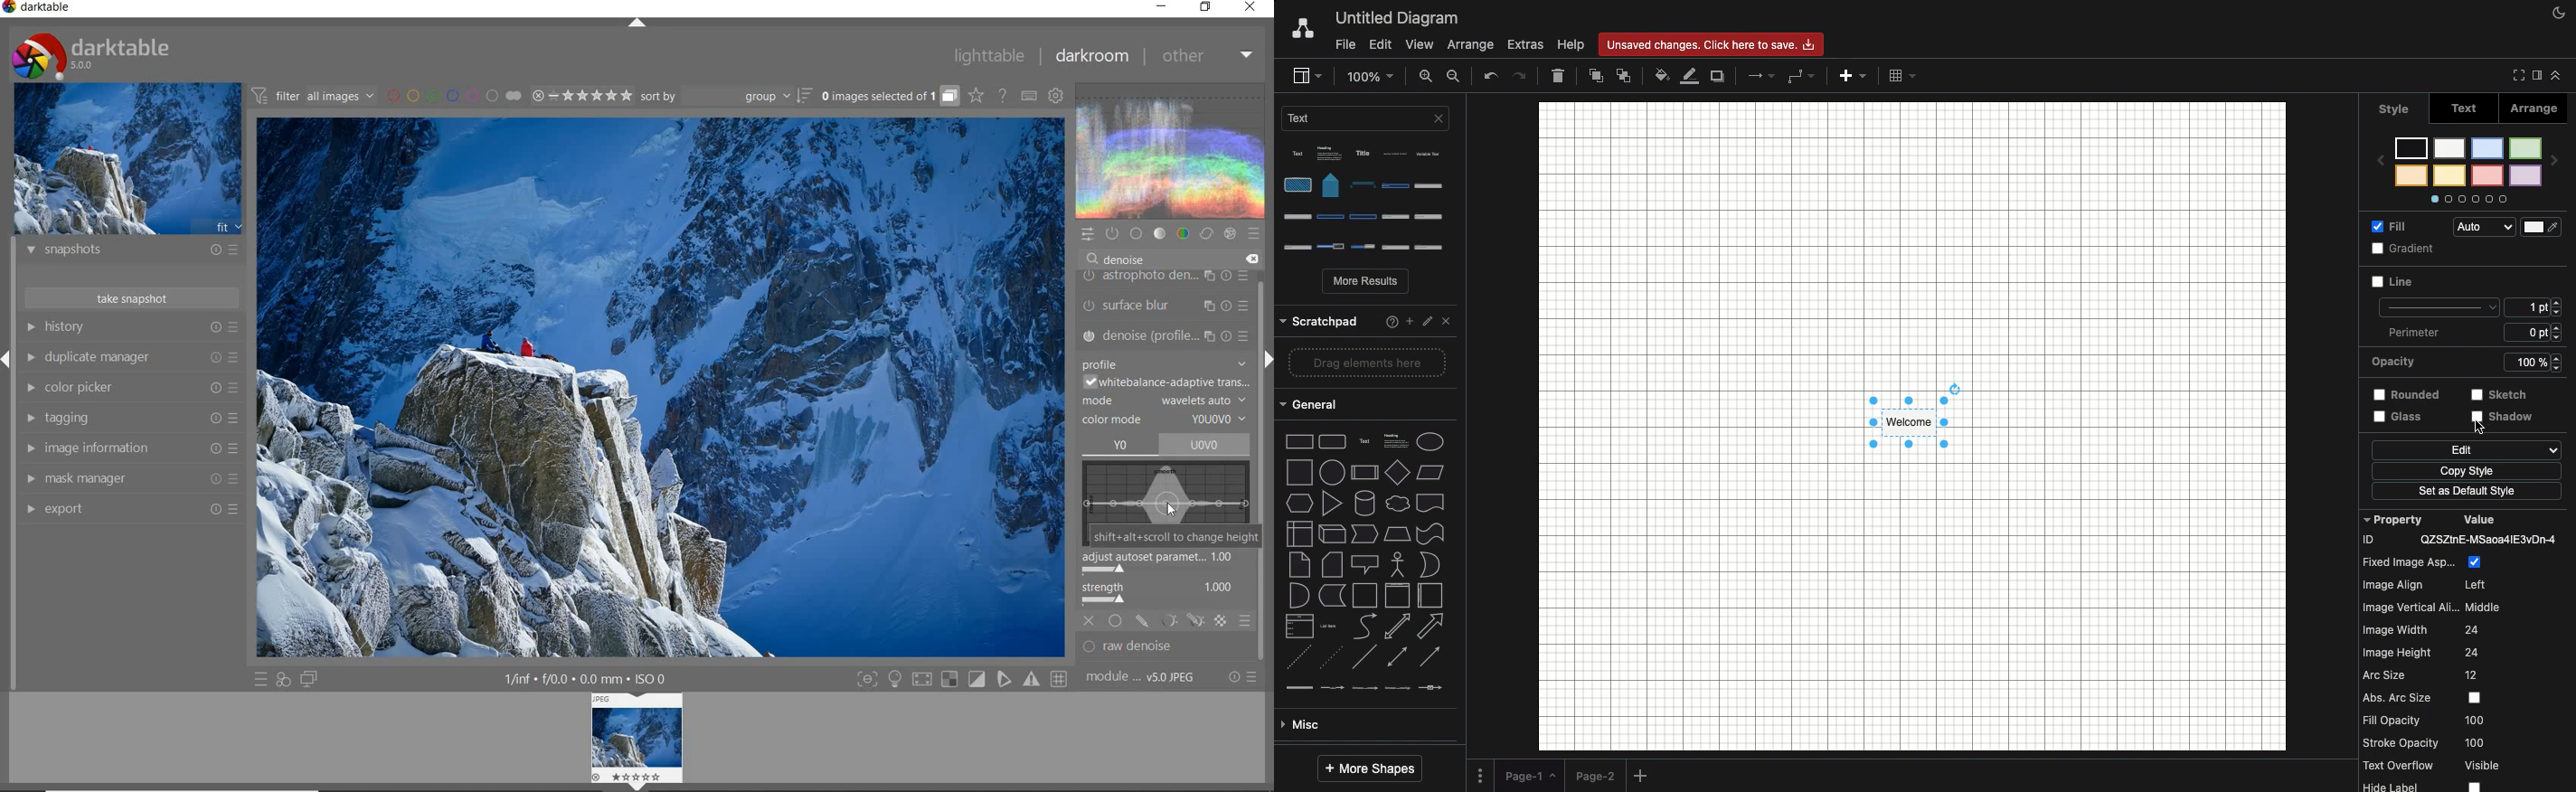 The height and width of the screenshot is (812, 2576). What do you see at coordinates (1206, 233) in the screenshot?
I see `correct` at bounding box center [1206, 233].